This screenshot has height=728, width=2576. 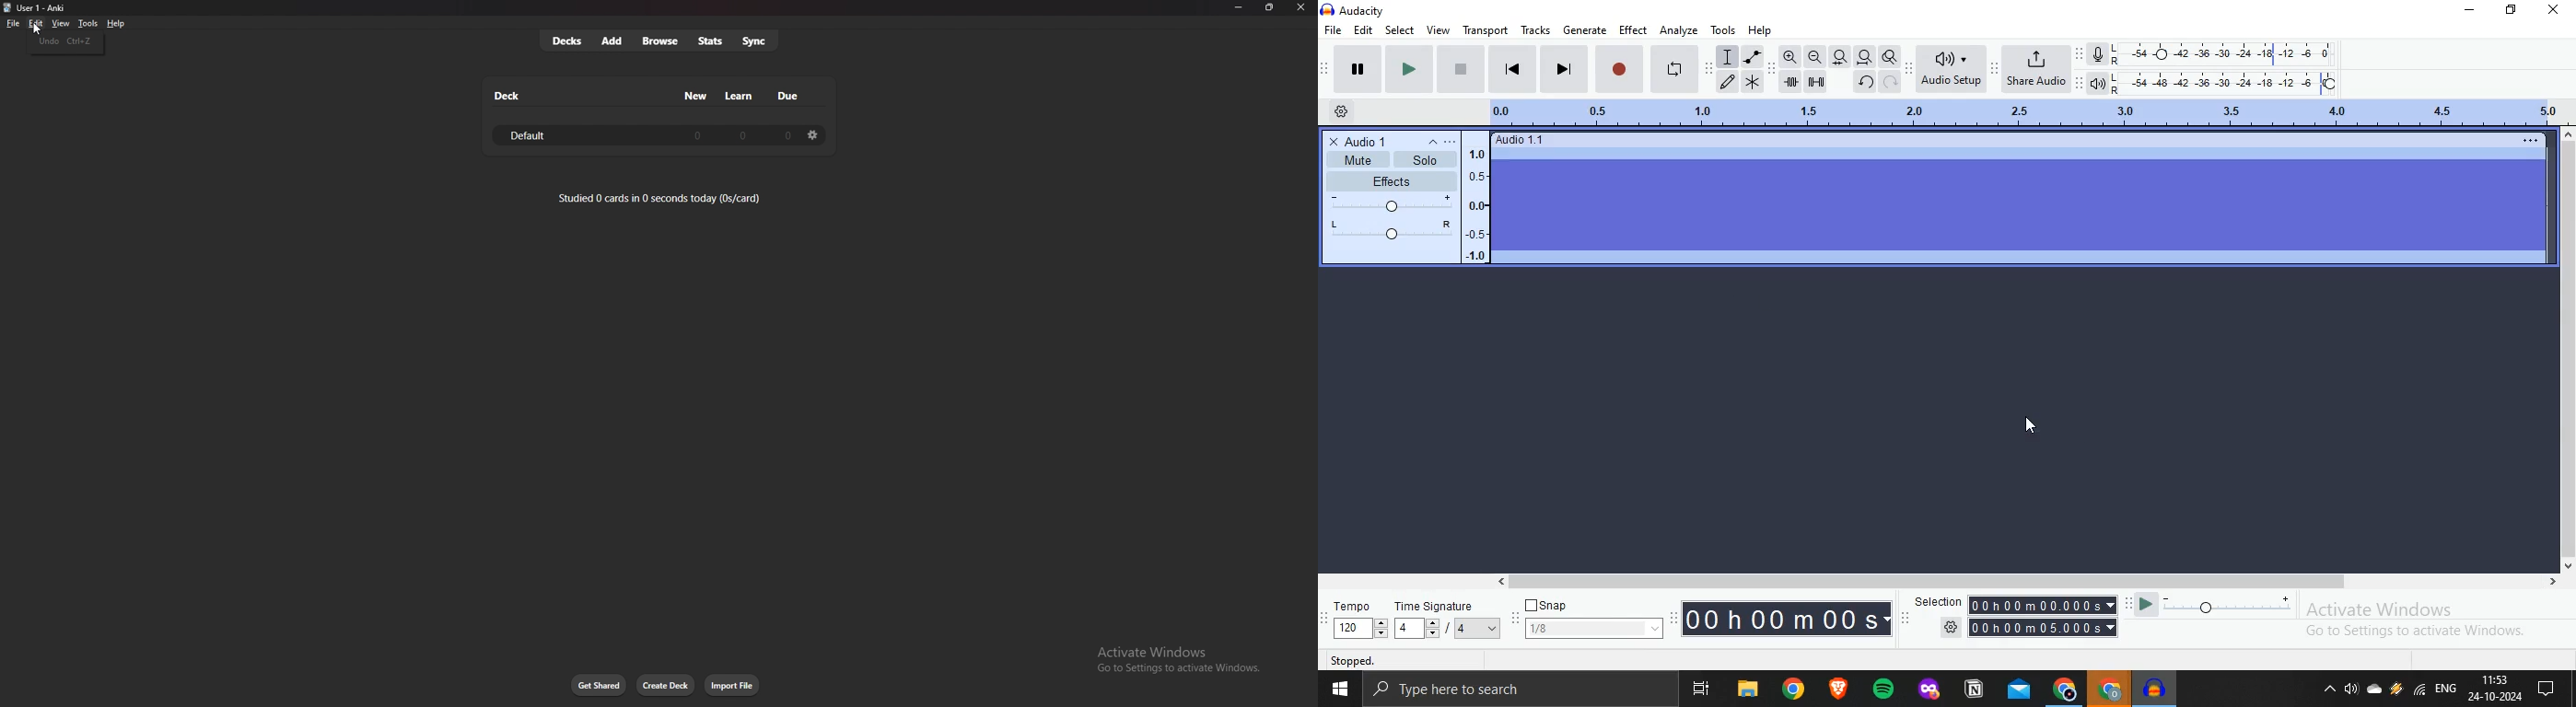 What do you see at coordinates (2420, 692) in the screenshot?
I see `Wifi` at bounding box center [2420, 692].